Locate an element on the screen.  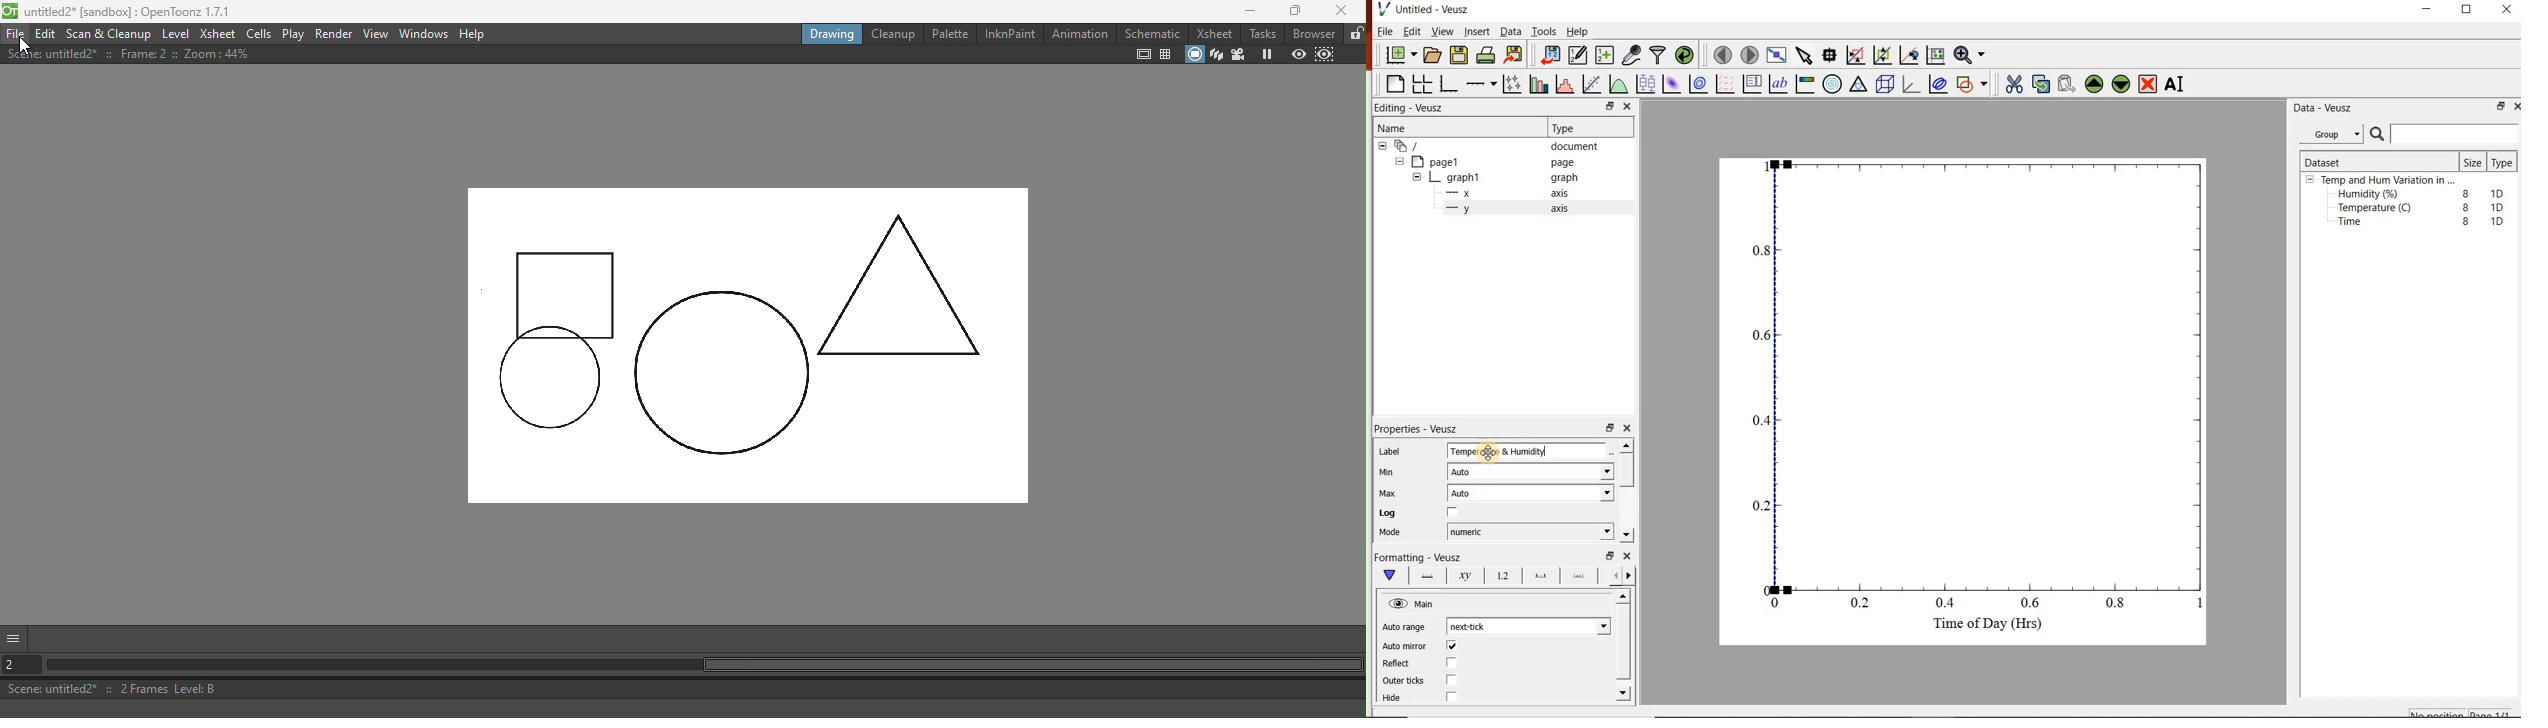
plot a 2d dataset as an image is located at coordinates (1672, 85).